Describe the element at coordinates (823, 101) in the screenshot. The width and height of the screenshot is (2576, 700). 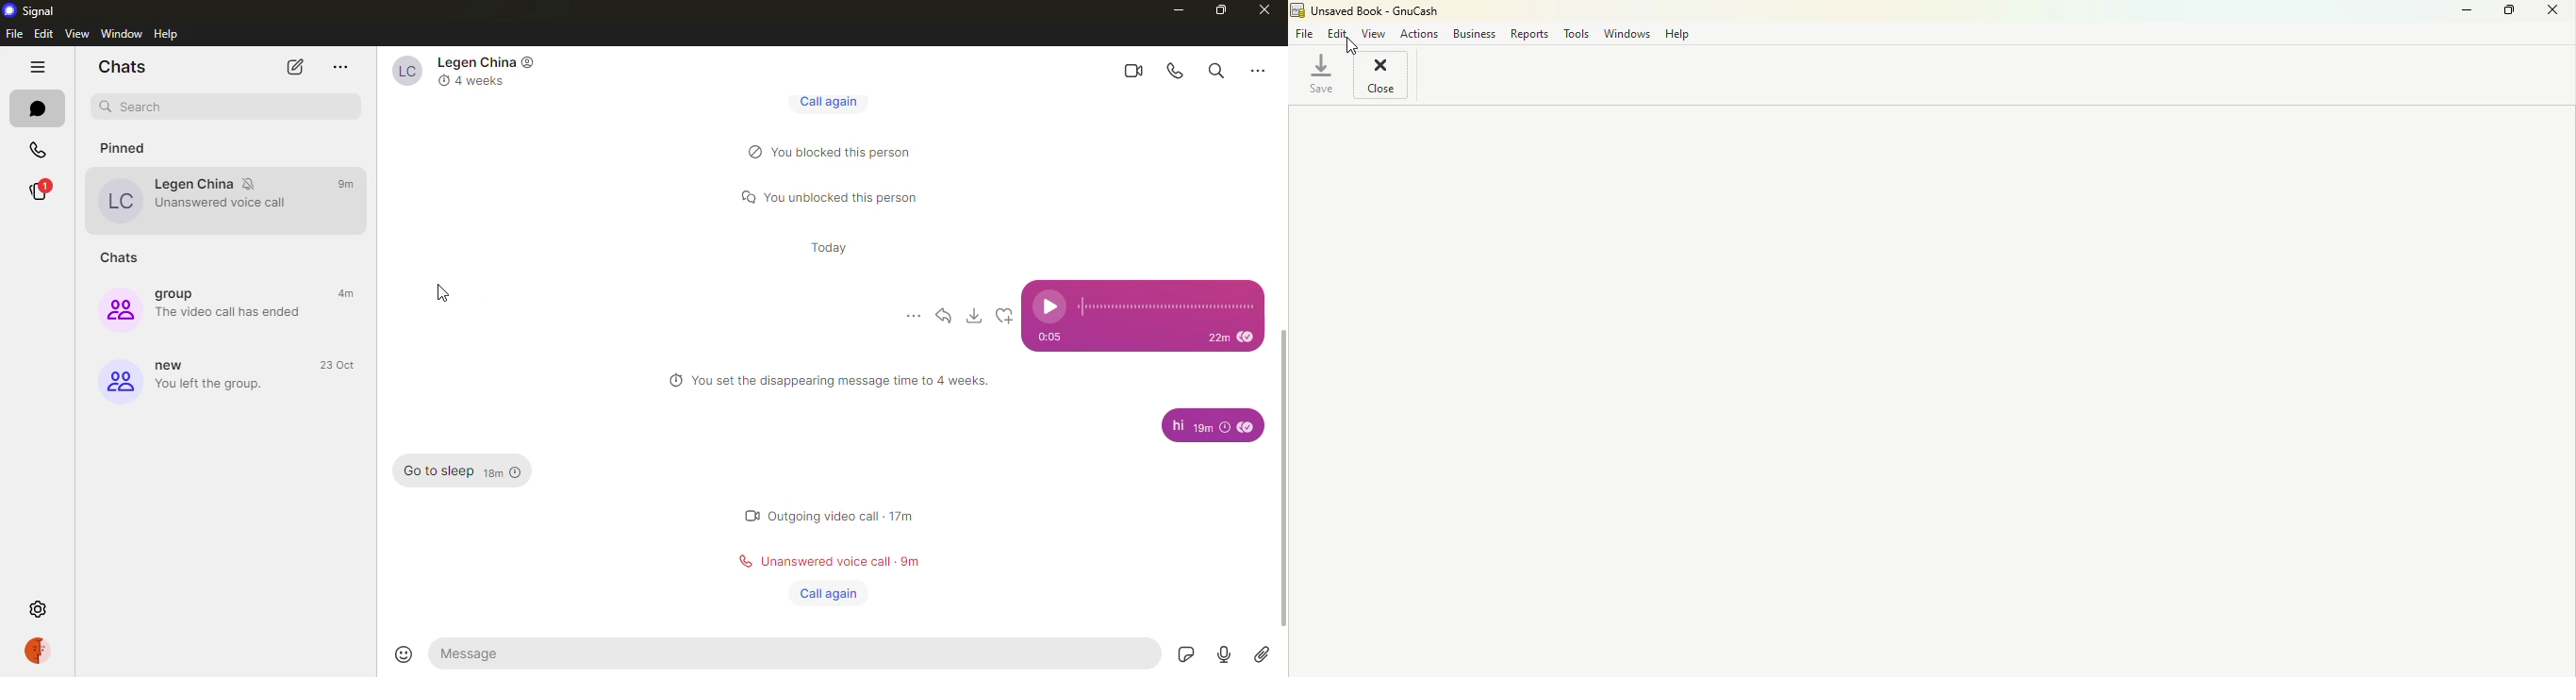
I see `call again` at that location.